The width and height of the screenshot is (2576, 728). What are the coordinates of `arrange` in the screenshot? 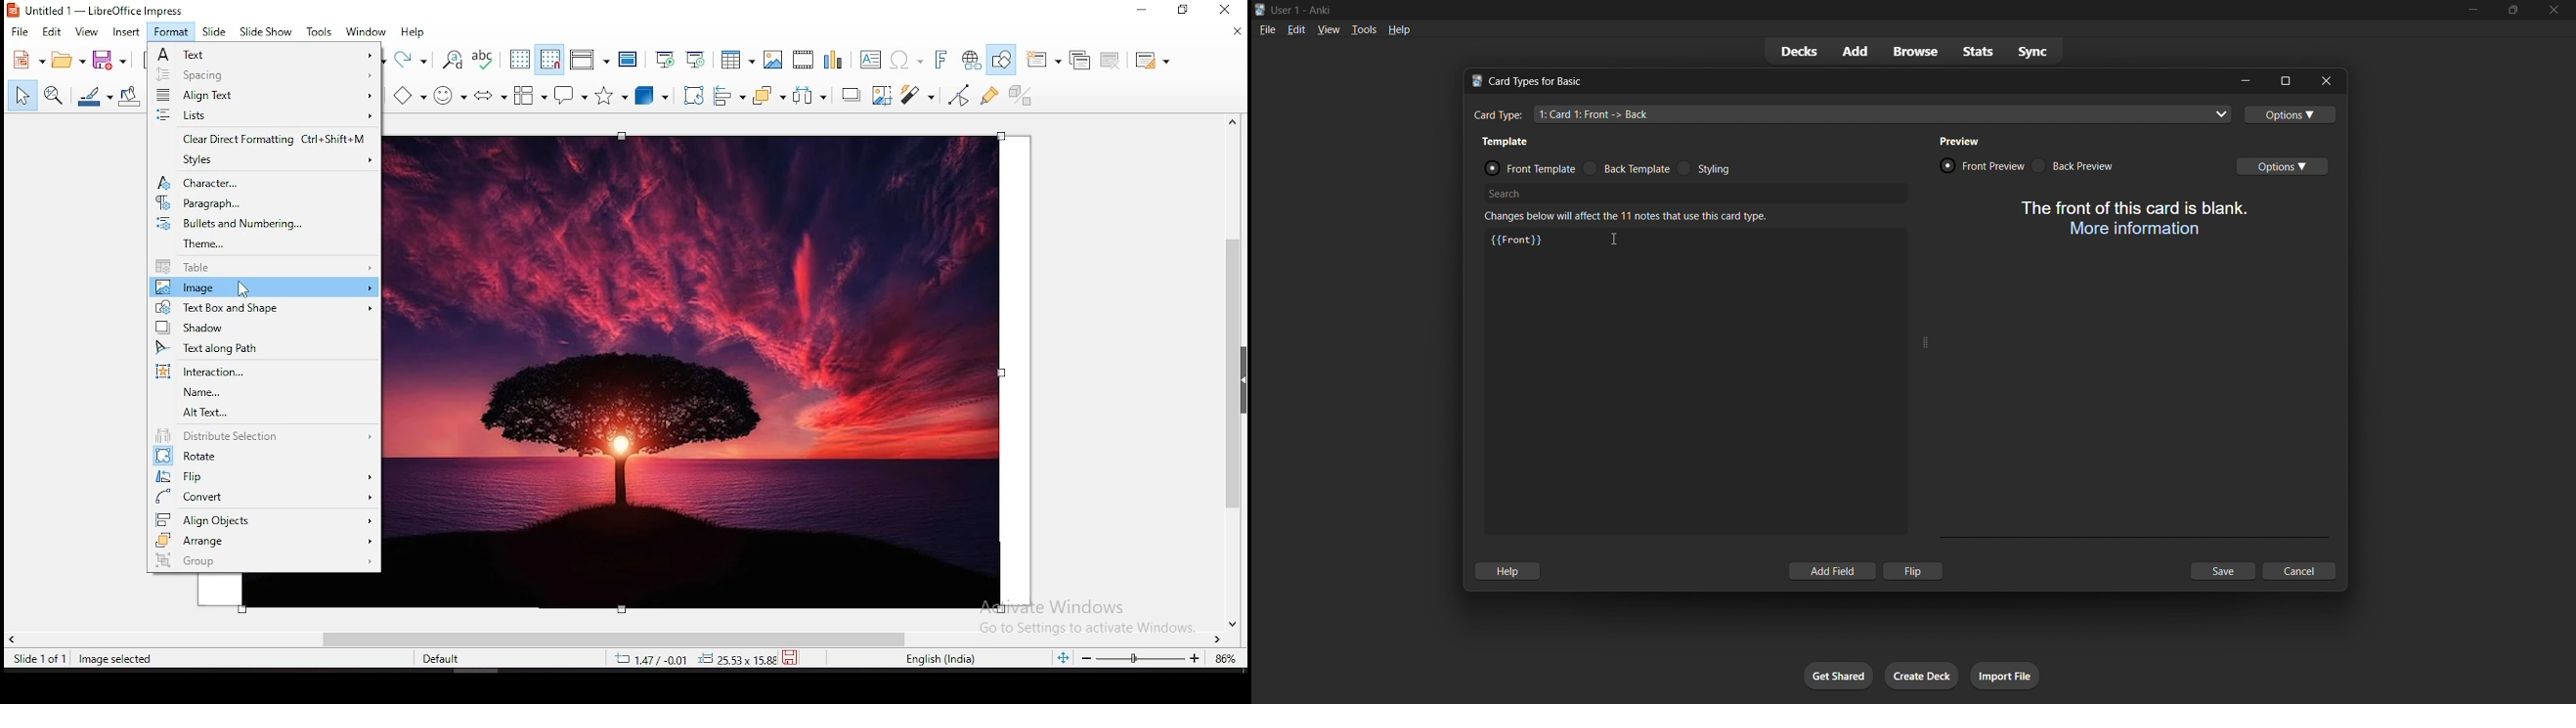 It's located at (264, 541).